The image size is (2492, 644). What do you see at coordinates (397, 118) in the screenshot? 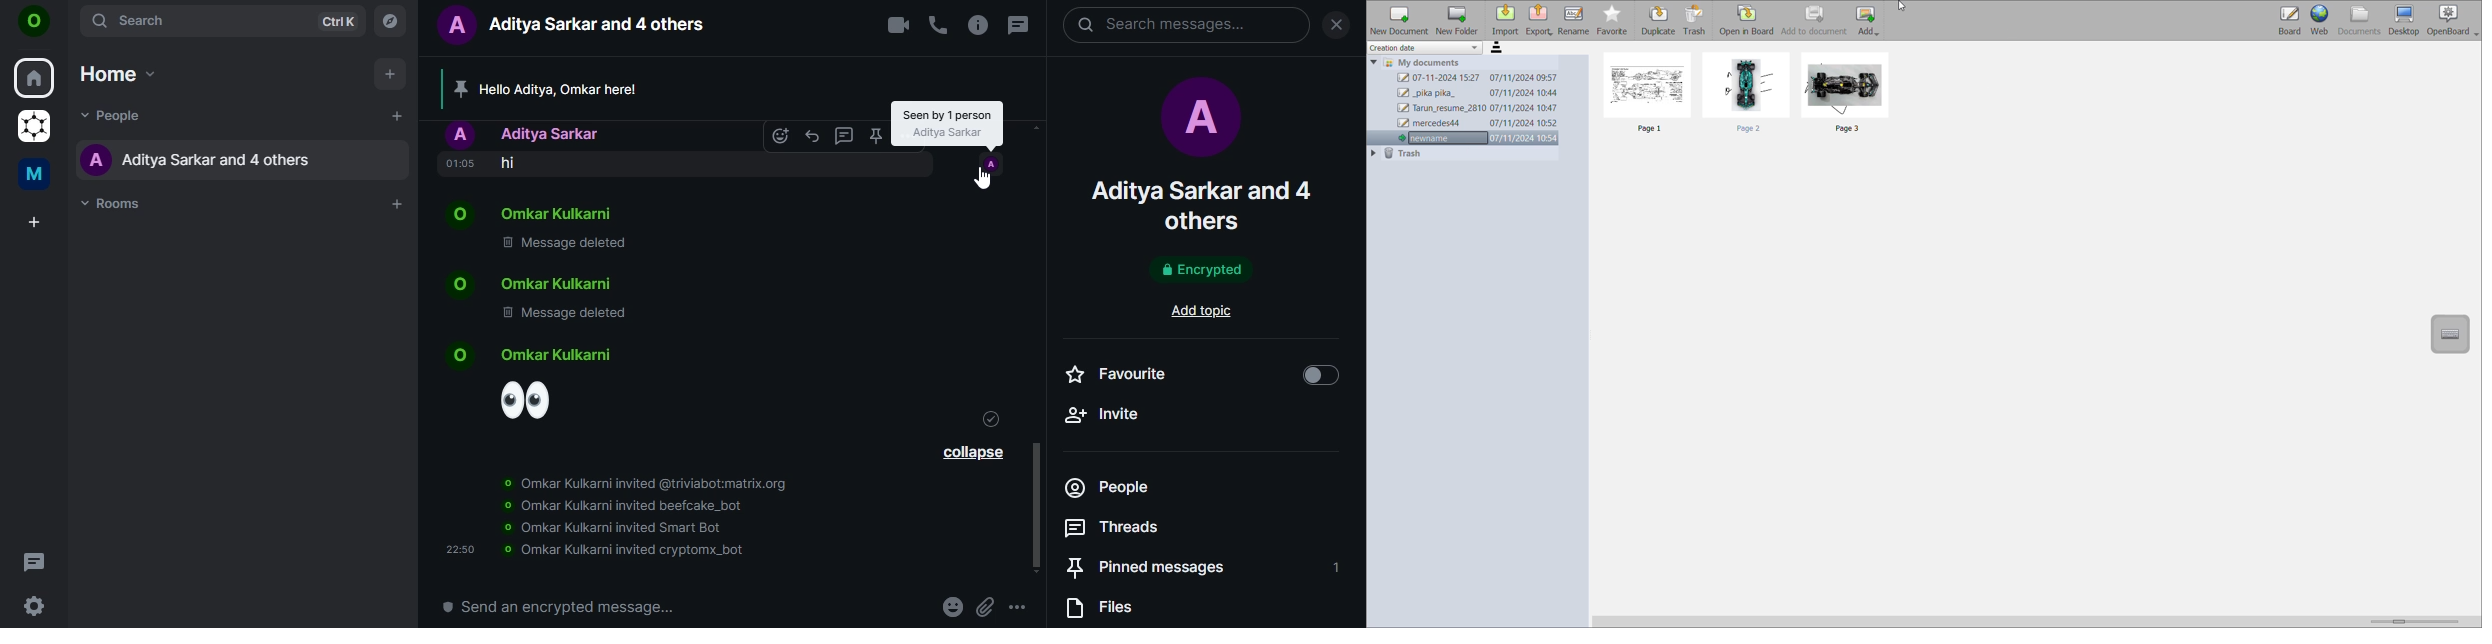
I see `add` at bounding box center [397, 118].